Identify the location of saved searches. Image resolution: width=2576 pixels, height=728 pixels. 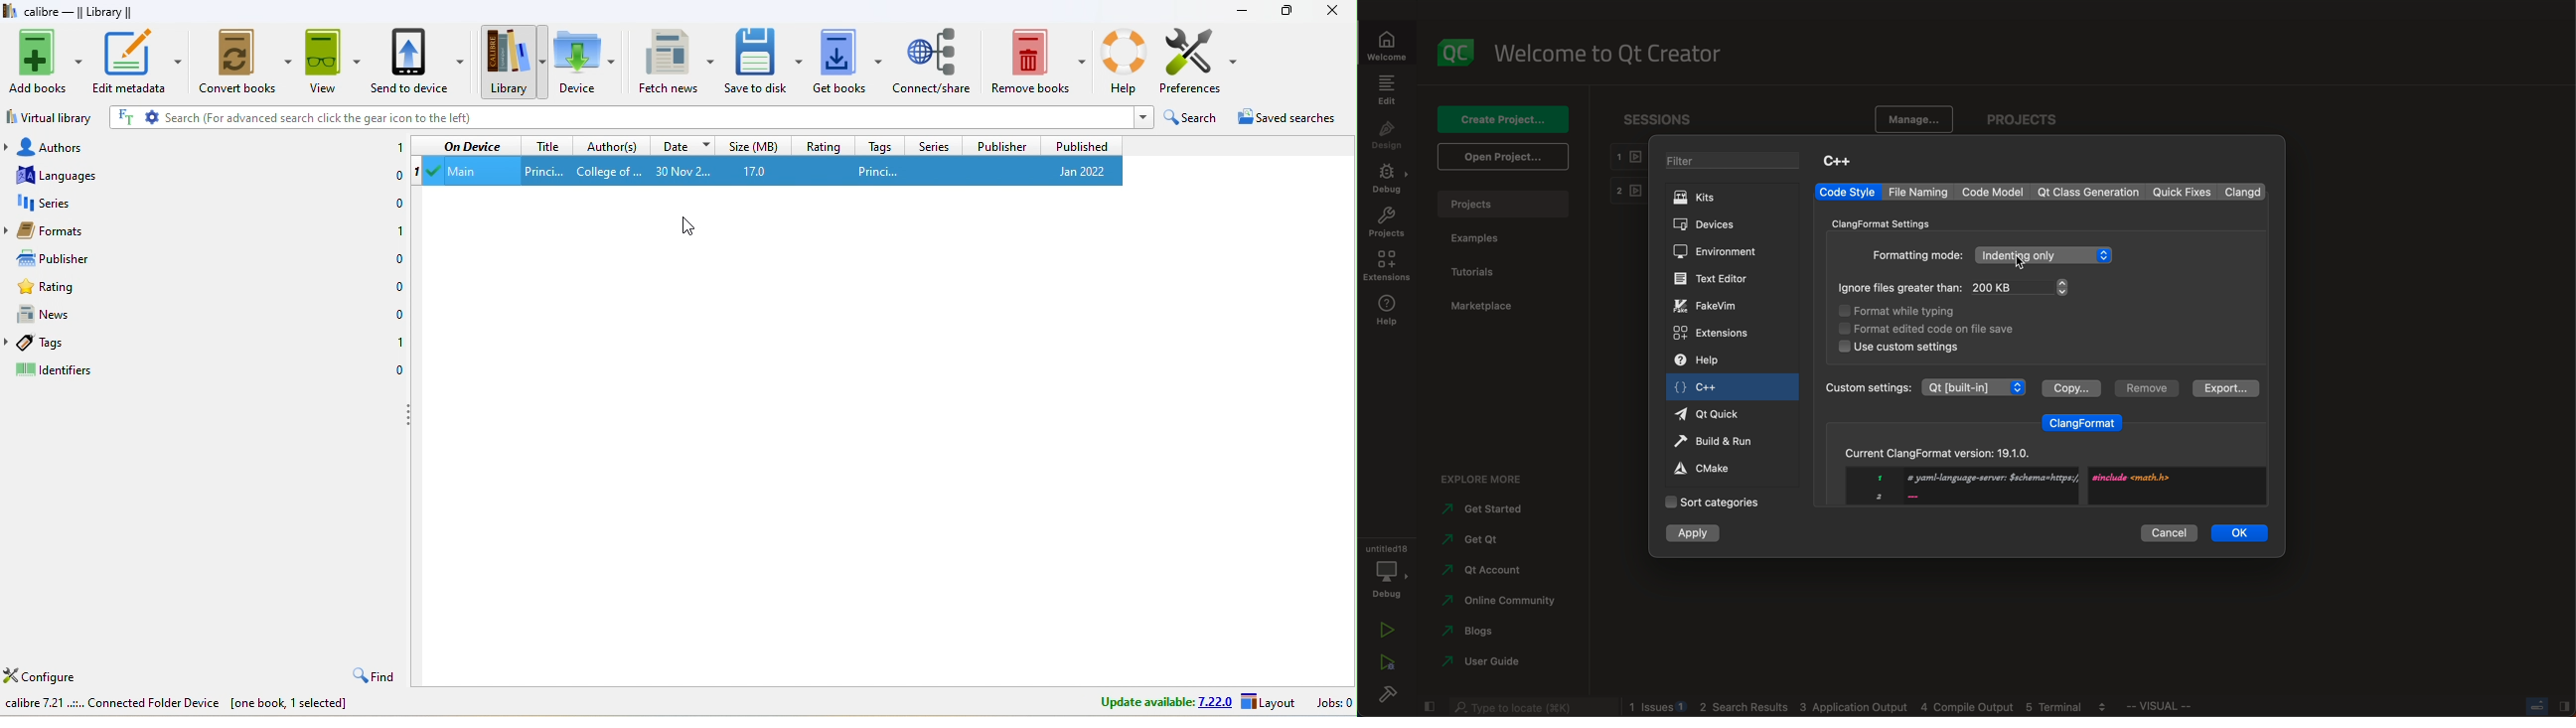
(1289, 121).